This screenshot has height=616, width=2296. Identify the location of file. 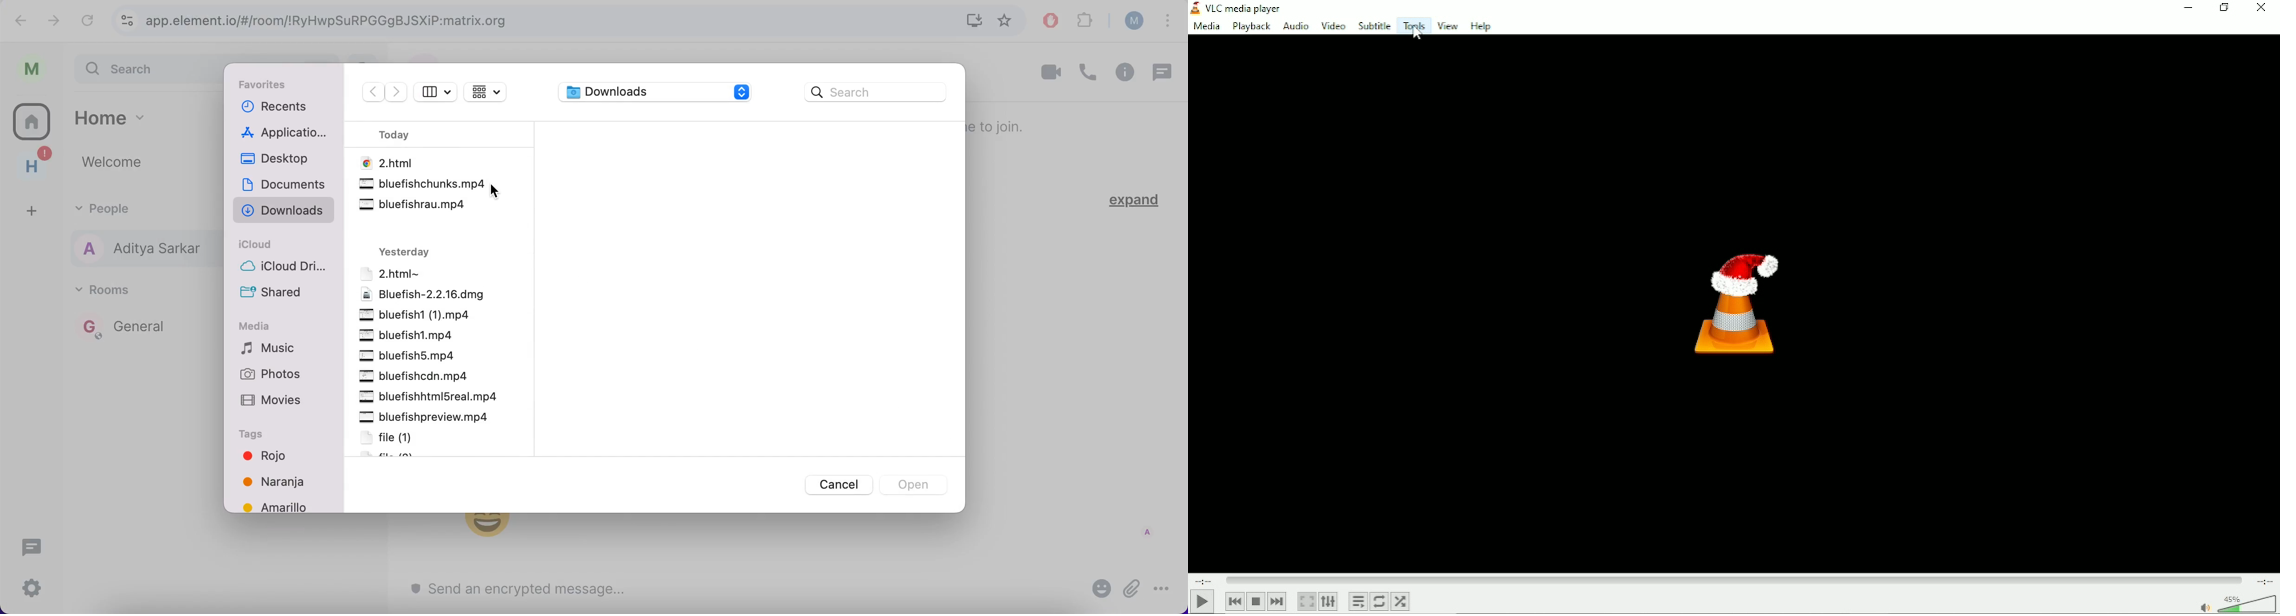
(426, 417).